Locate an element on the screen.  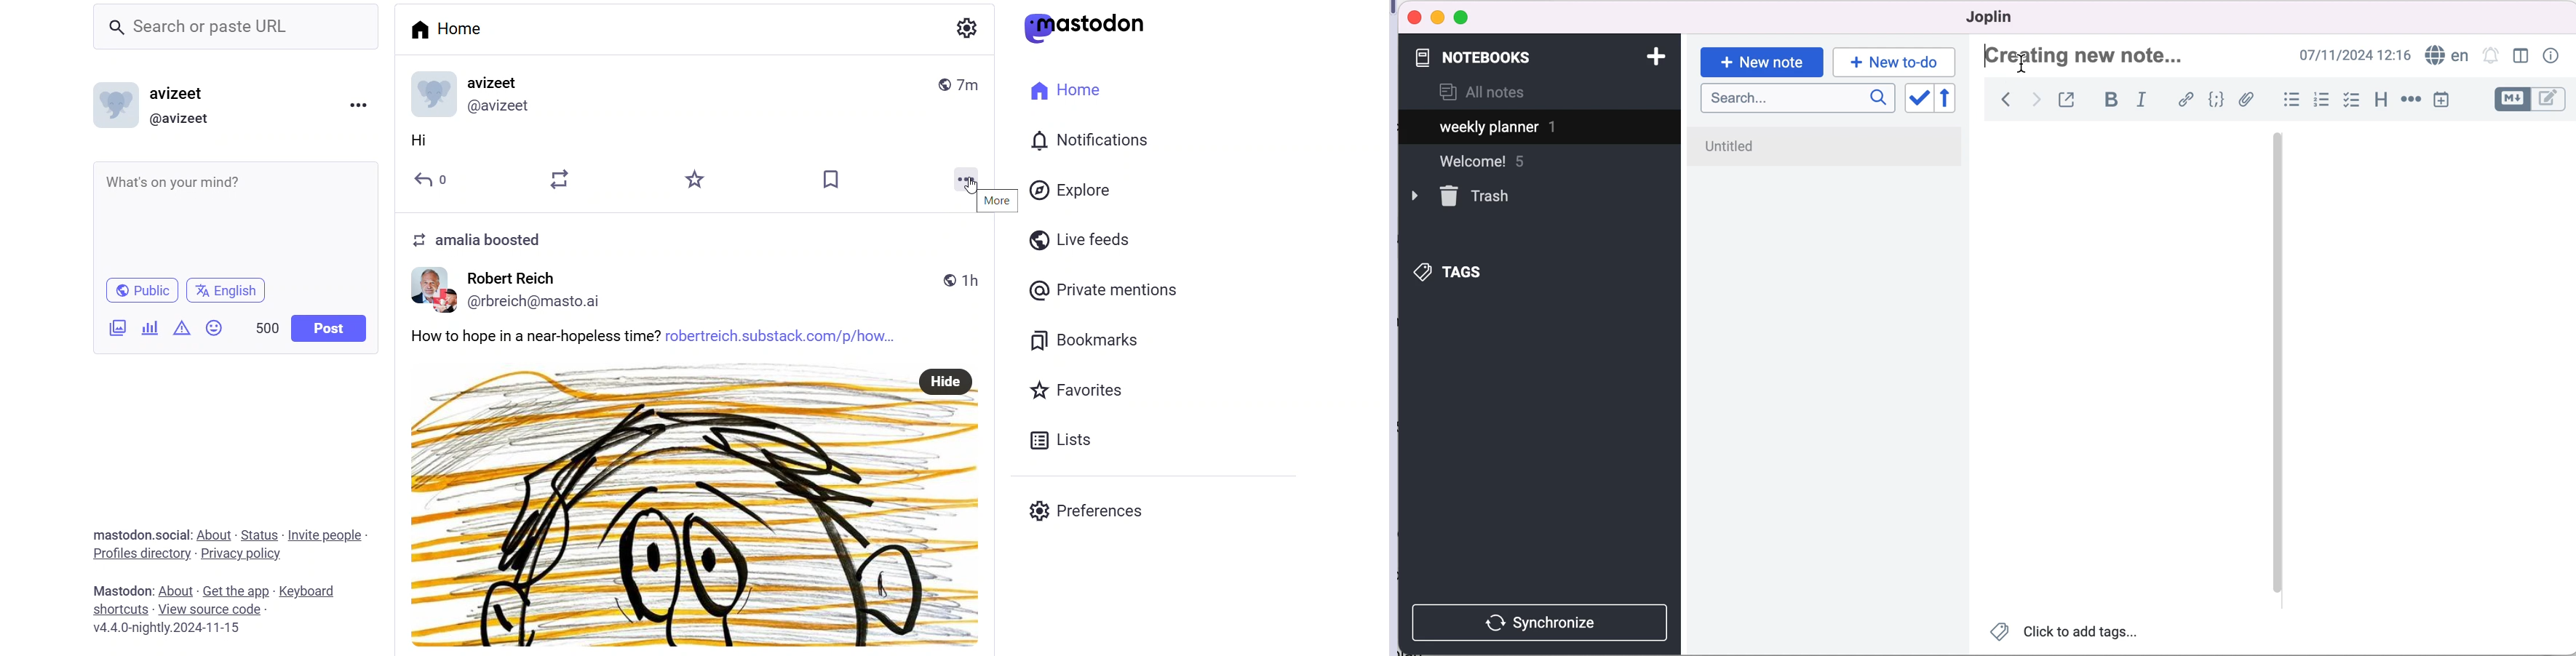
Home is located at coordinates (1066, 92).